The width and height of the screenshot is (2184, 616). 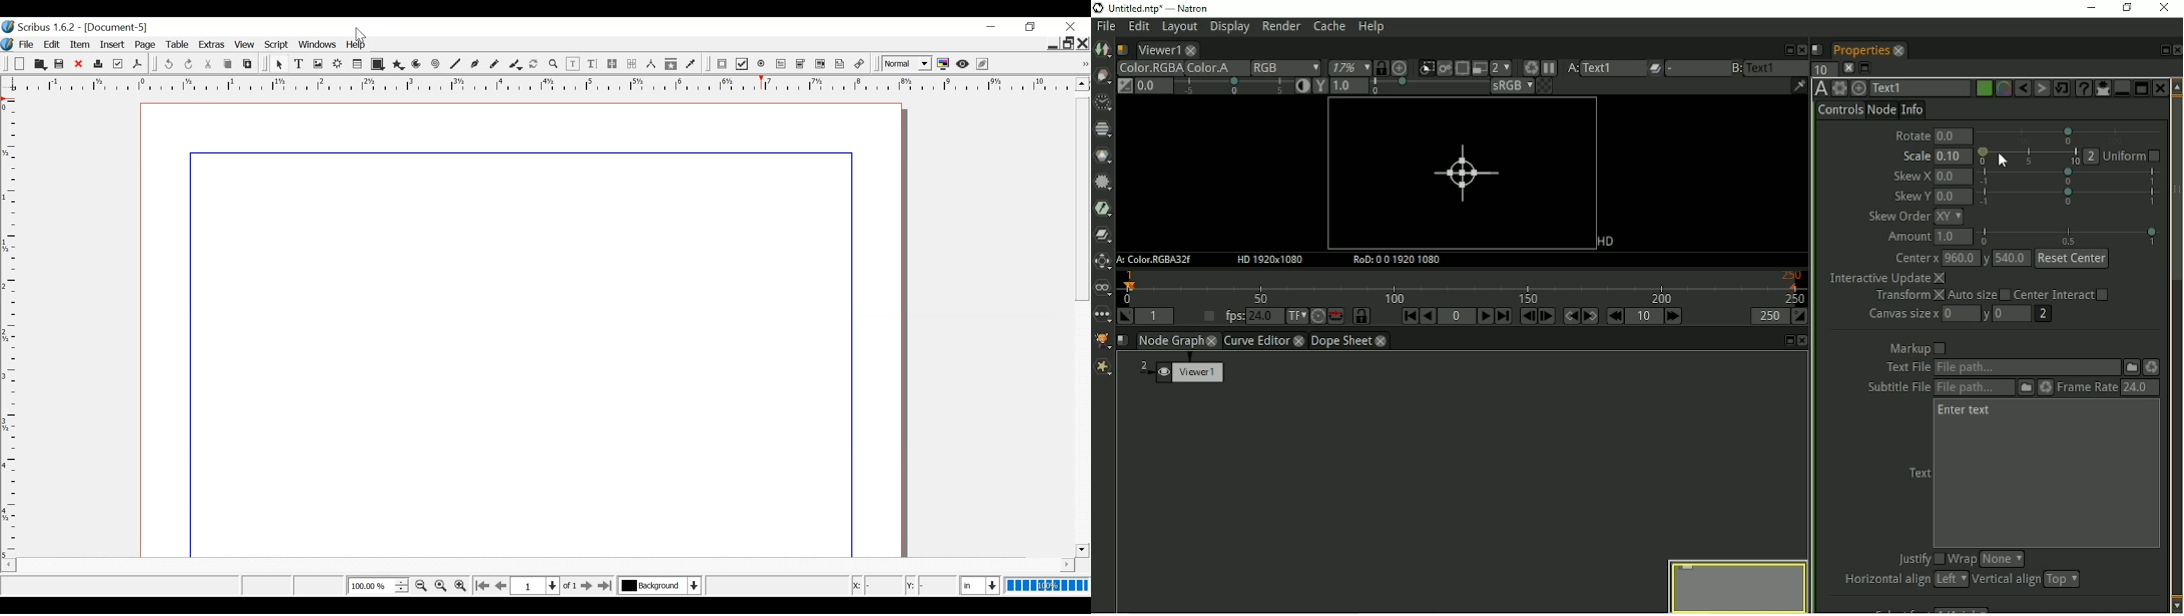 I want to click on Paste, so click(x=248, y=64).